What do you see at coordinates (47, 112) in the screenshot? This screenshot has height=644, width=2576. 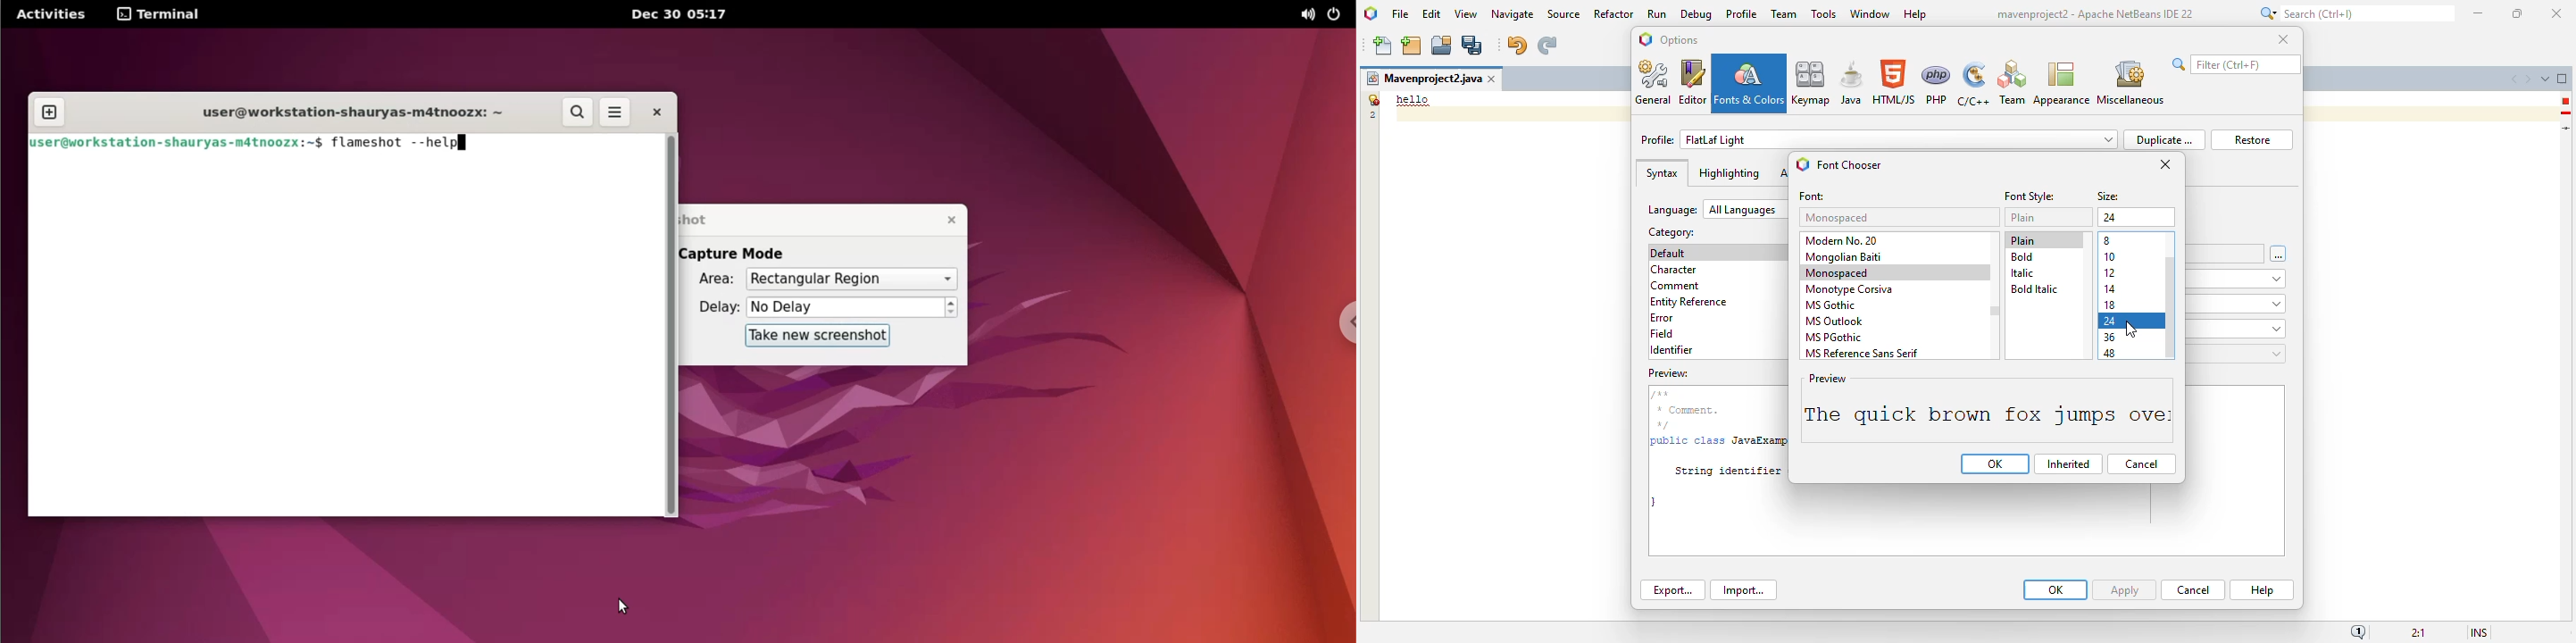 I see `new tab` at bounding box center [47, 112].